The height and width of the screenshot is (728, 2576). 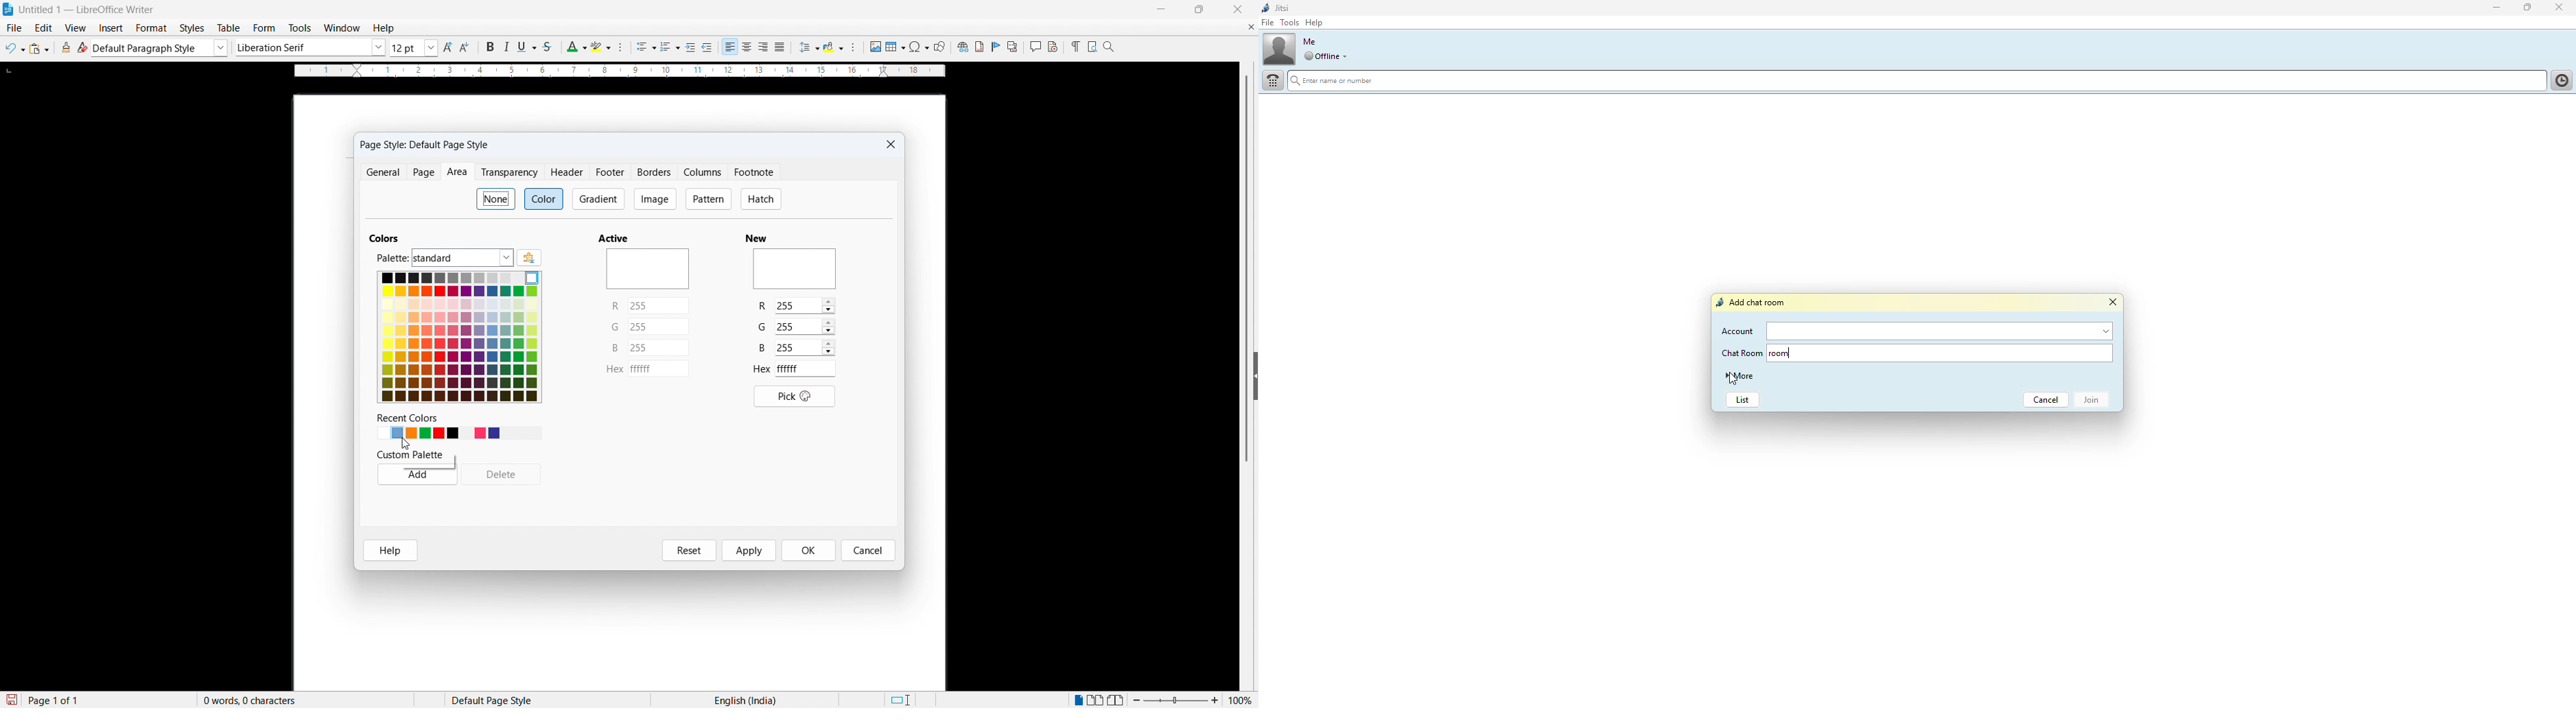 I want to click on Zoom slider , so click(x=1176, y=699).